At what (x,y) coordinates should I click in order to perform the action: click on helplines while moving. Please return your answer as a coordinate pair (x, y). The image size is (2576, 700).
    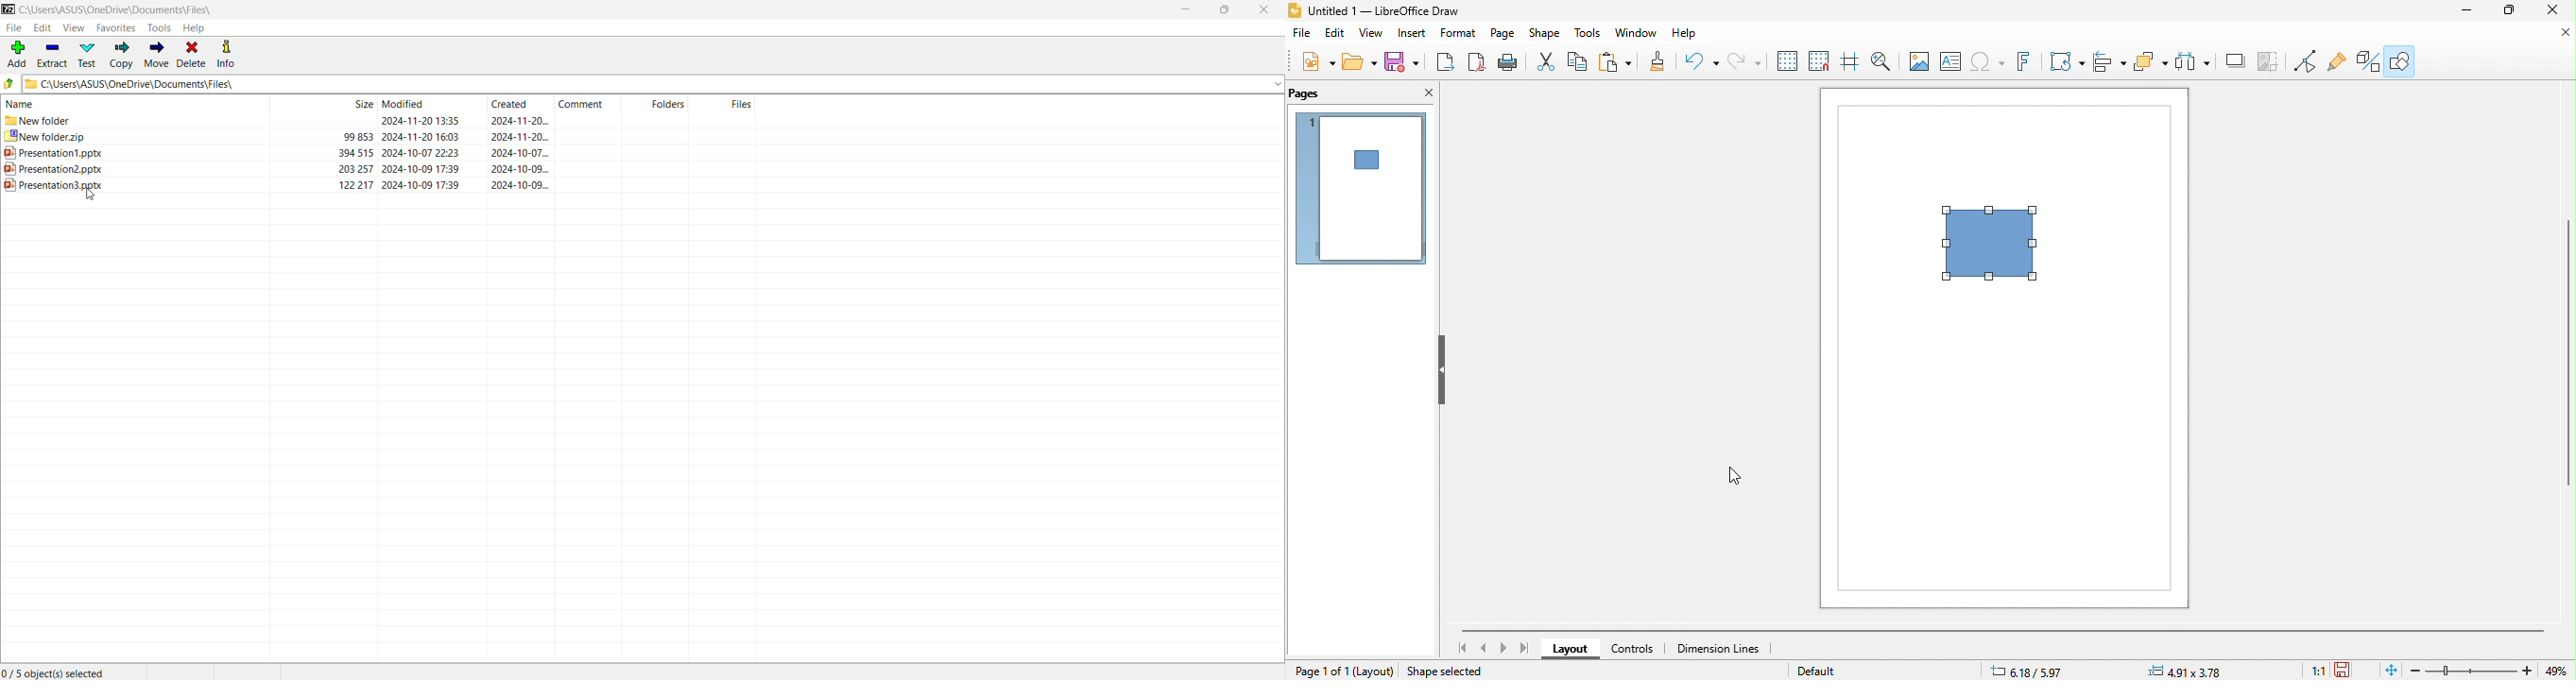
    Looking at the image, I should click on (1855, 62).